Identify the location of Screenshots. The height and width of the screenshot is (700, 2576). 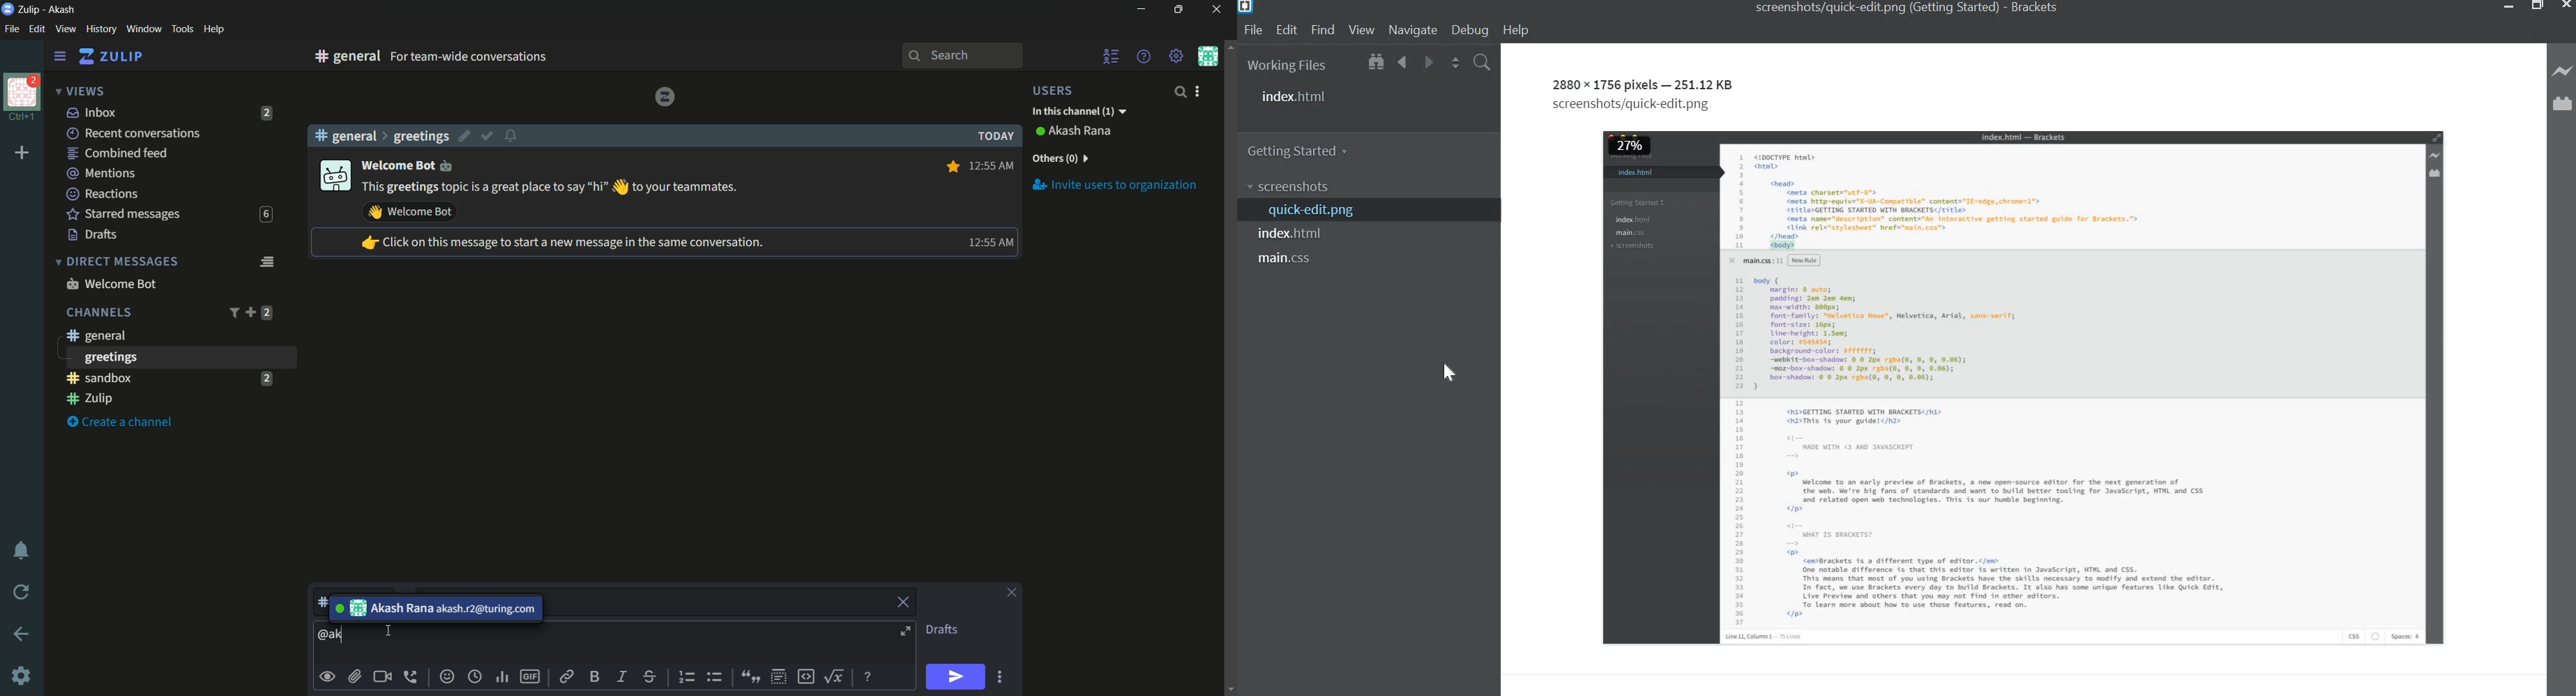
(1291, 187).